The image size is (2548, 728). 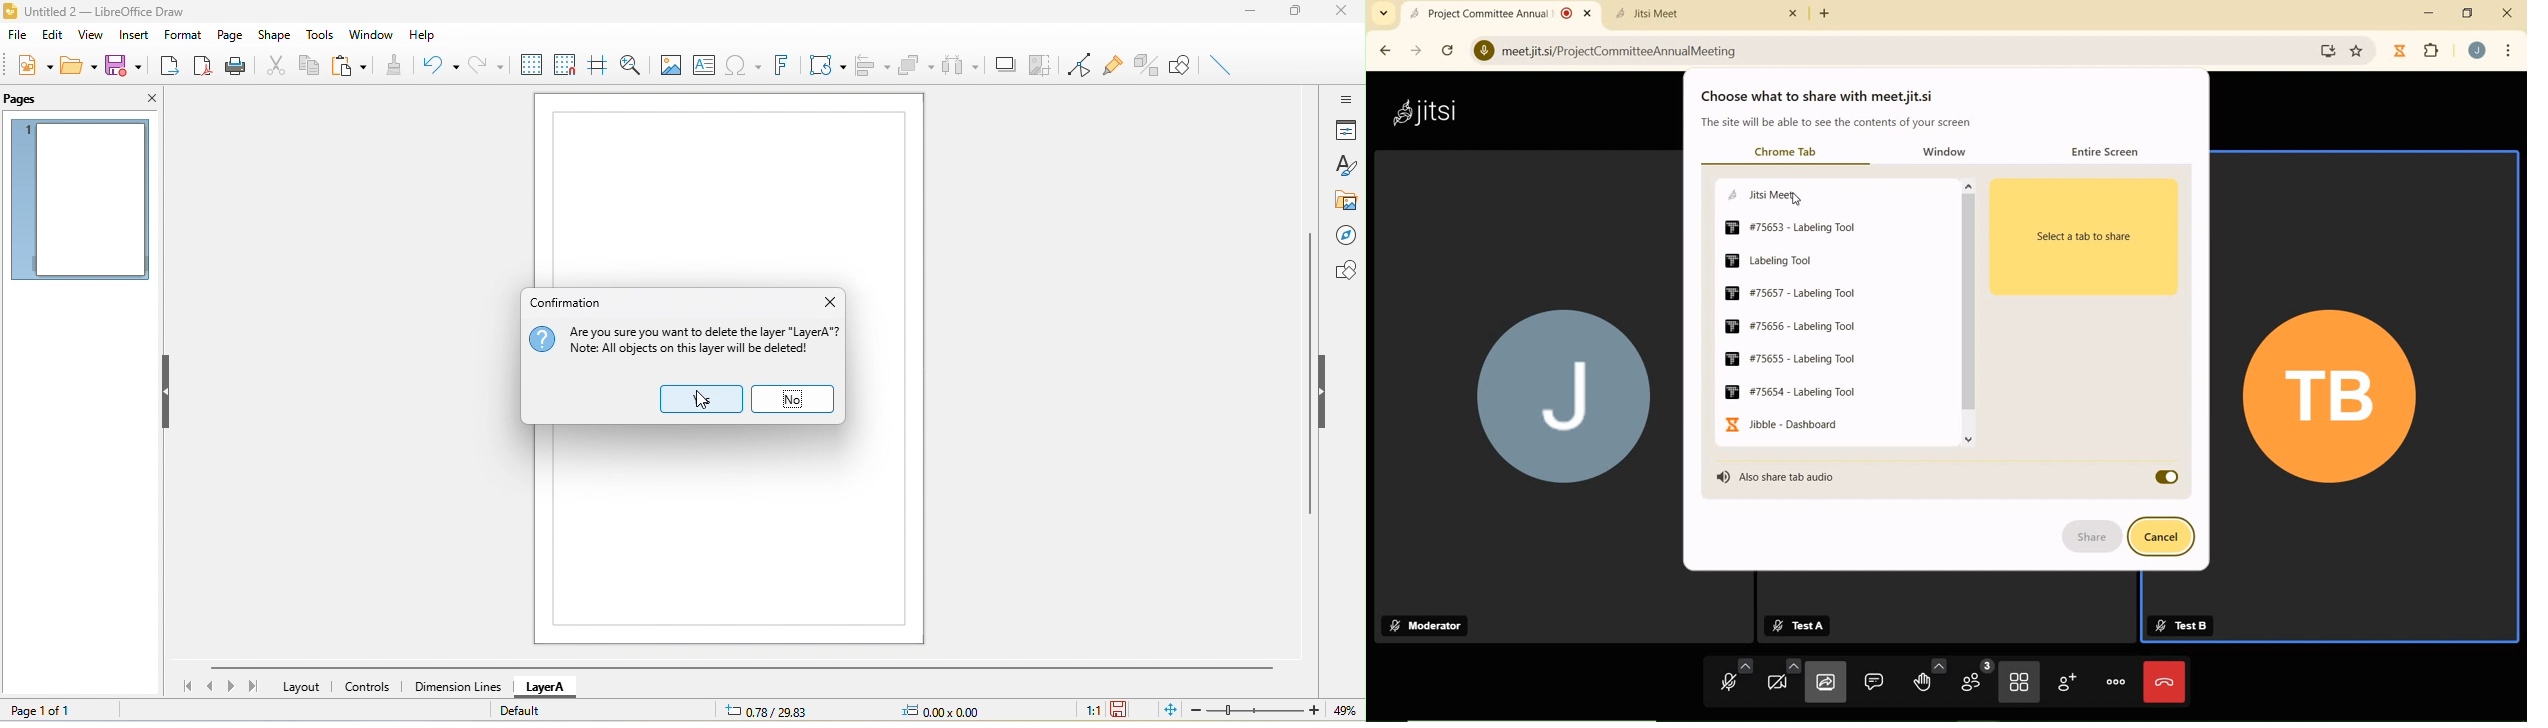 What do you see at coordinates (202, 62) in the screenshot?
I see `export directly as pdf` at bounding box center [202, 62].